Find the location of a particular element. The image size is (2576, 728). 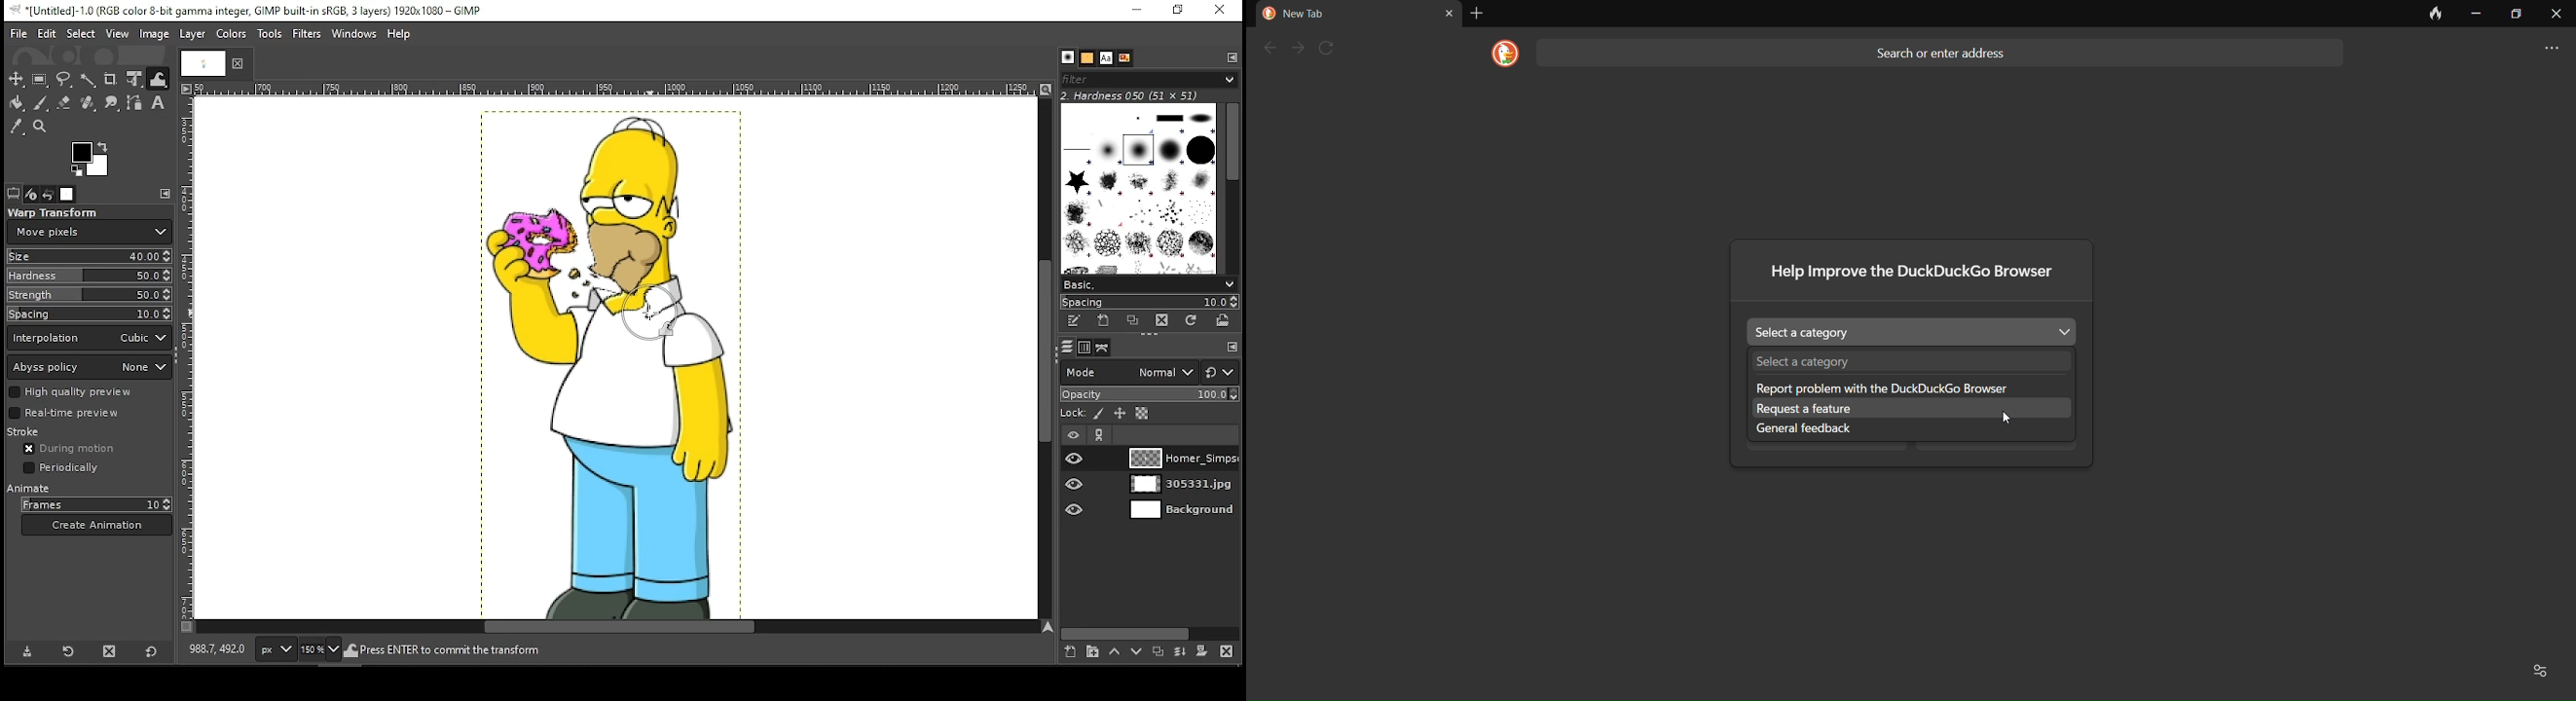

during motion is located at coordinates (74, 448).